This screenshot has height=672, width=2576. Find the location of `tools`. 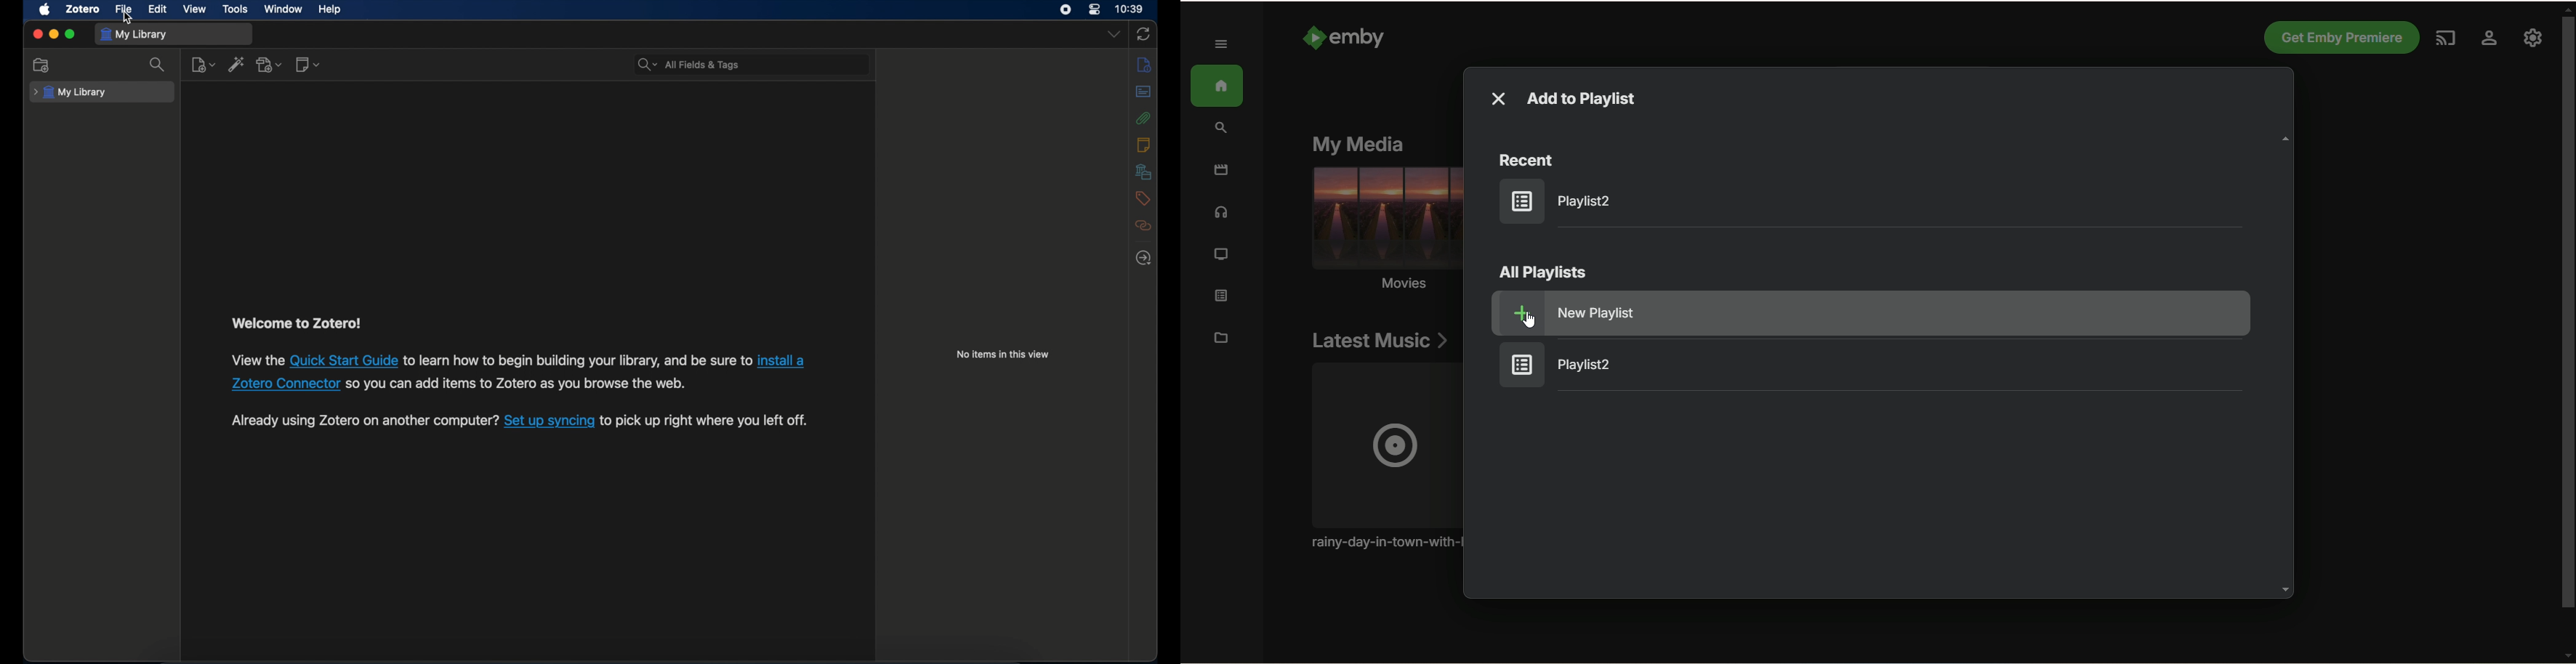

tools is located at coordinates (236, 9).